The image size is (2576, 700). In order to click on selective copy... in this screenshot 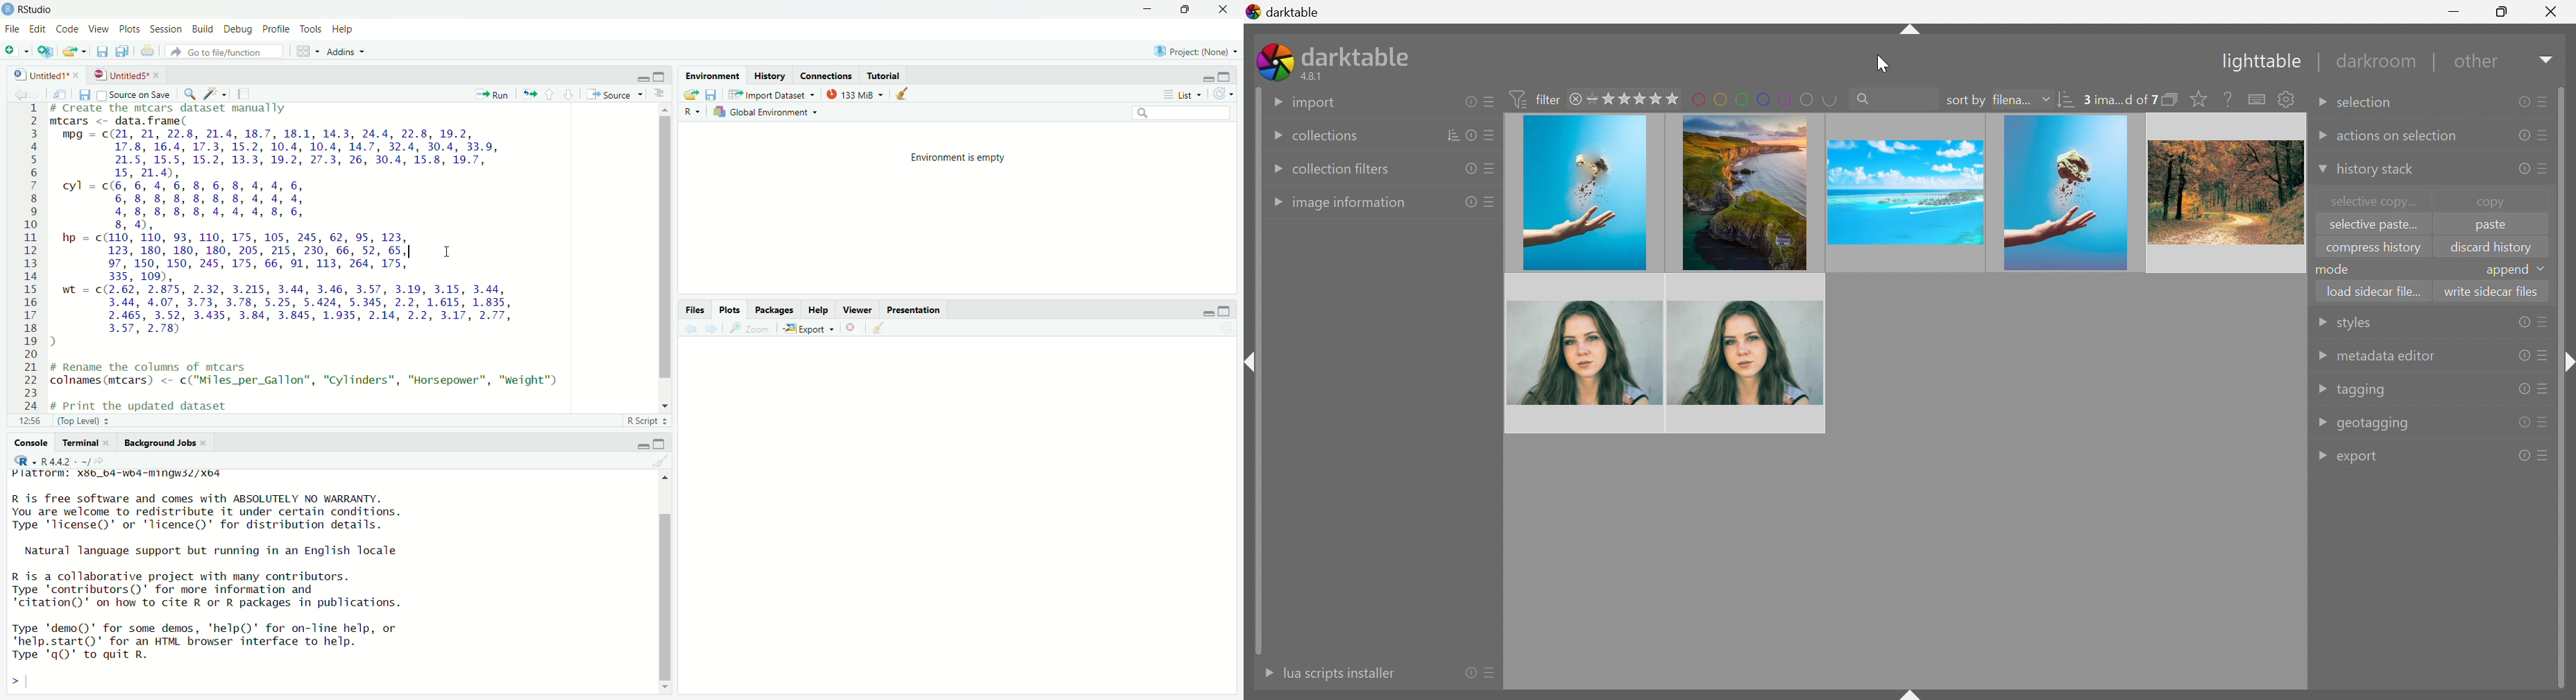, I will do `click(2375, 201)`.